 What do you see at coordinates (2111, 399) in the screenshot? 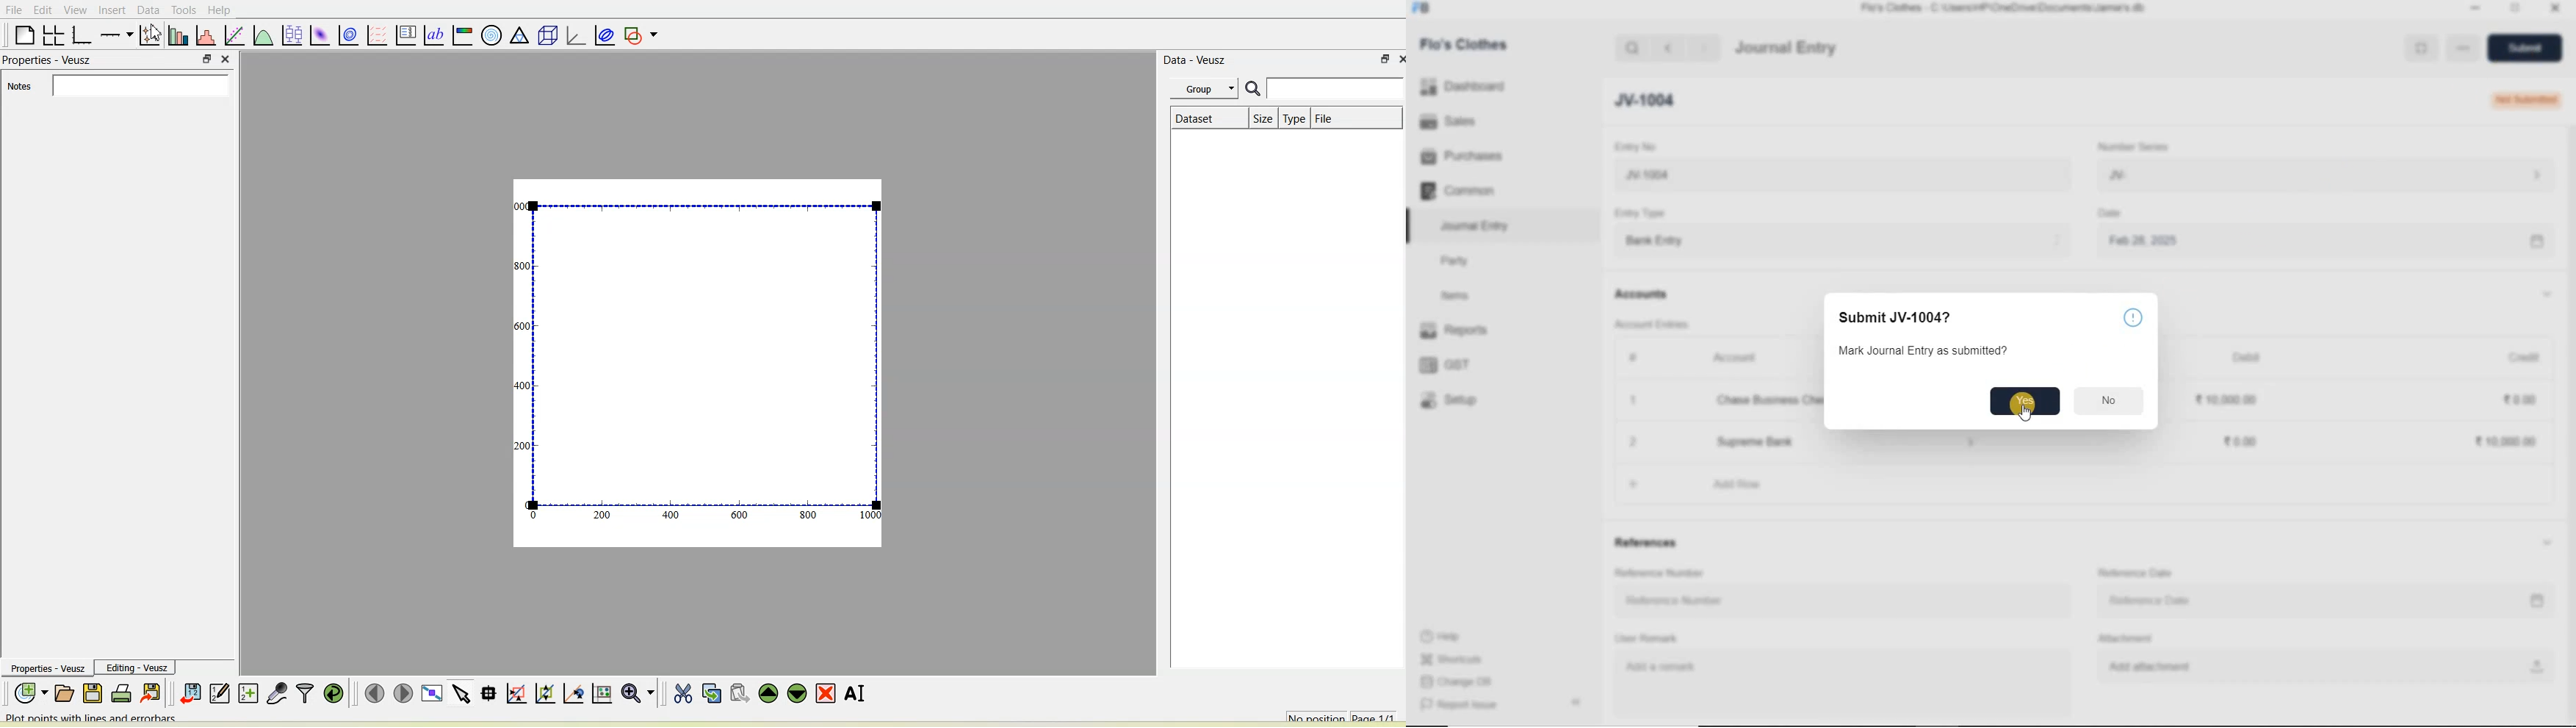
I see `No` at bounding box center [2111, 399].